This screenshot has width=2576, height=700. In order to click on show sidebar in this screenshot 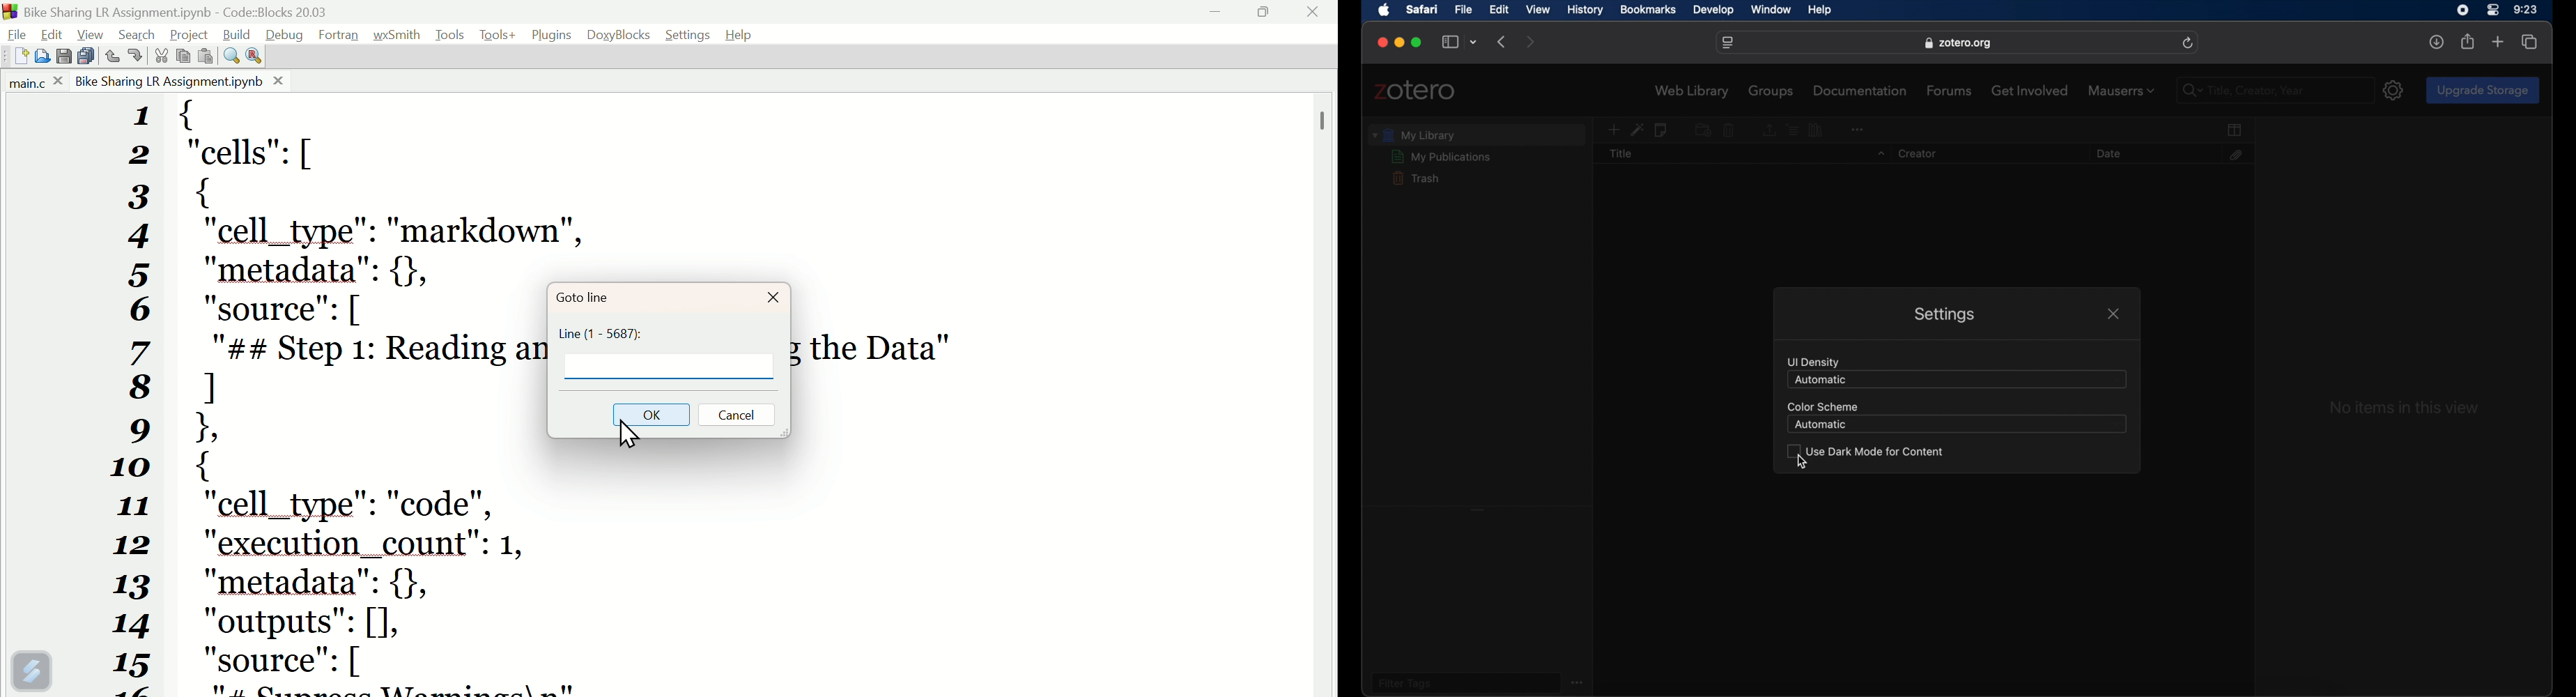, I will do `click(1450, 43)`.